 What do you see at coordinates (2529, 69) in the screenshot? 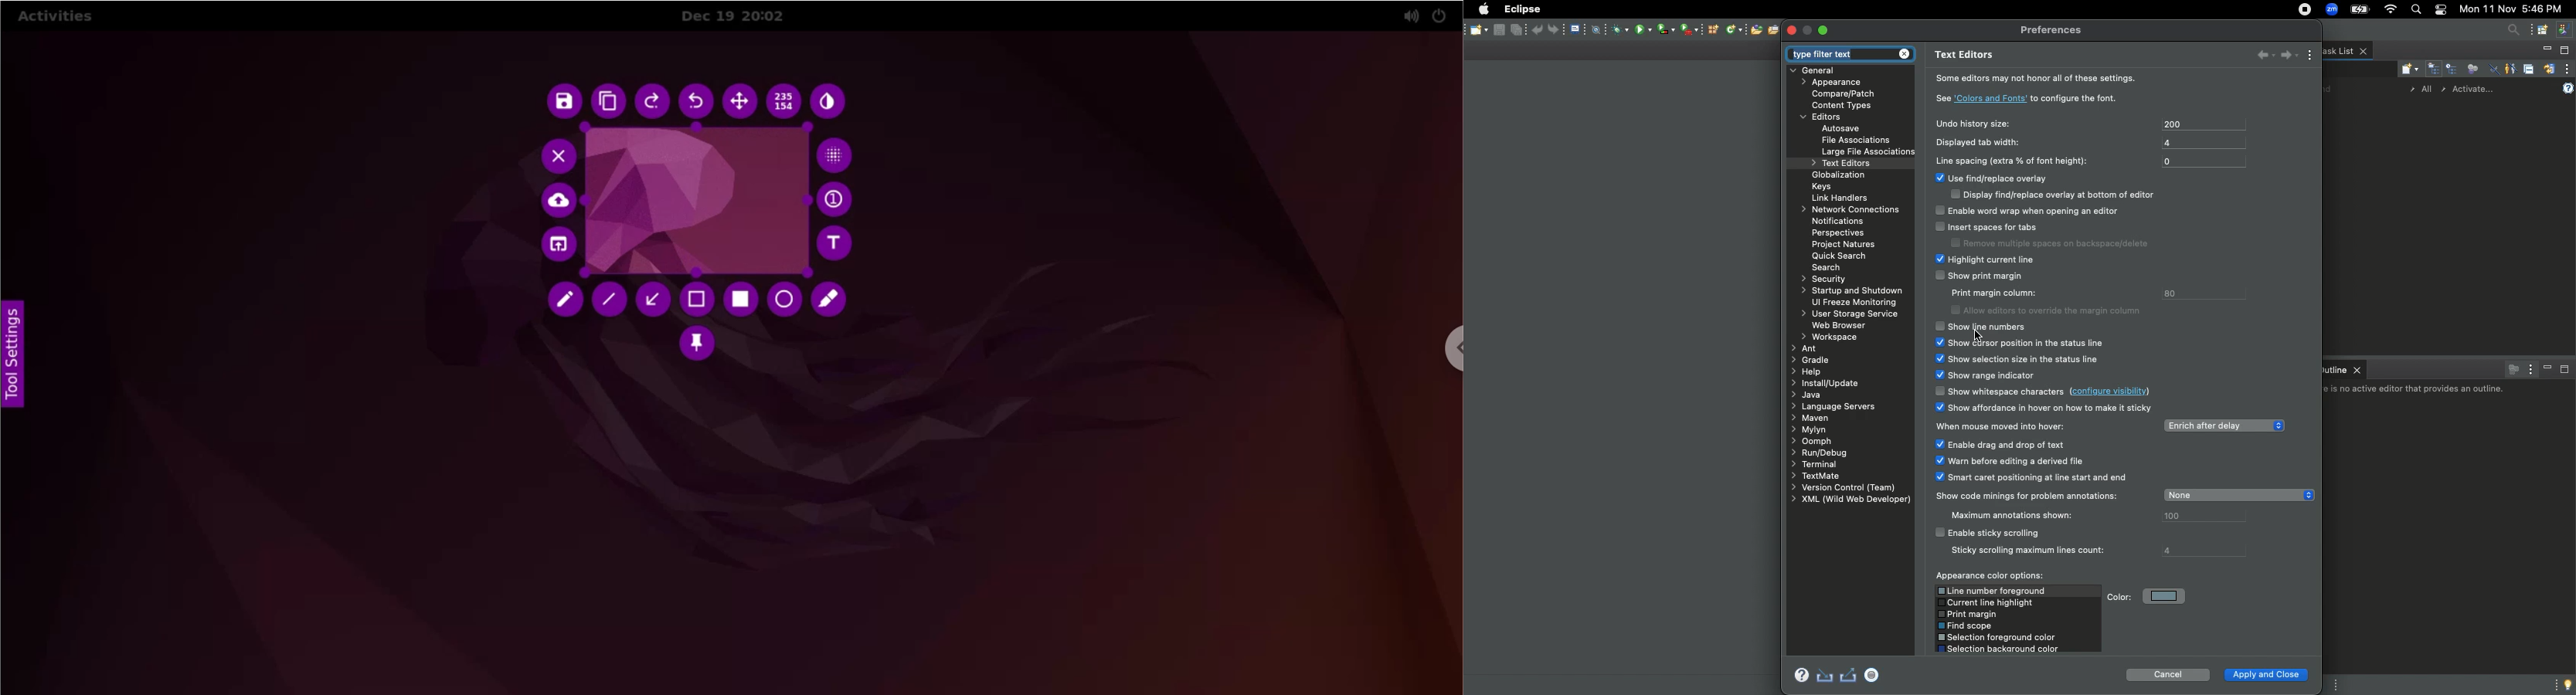
I see `Collapse all` at bounding box center [2529, 69].